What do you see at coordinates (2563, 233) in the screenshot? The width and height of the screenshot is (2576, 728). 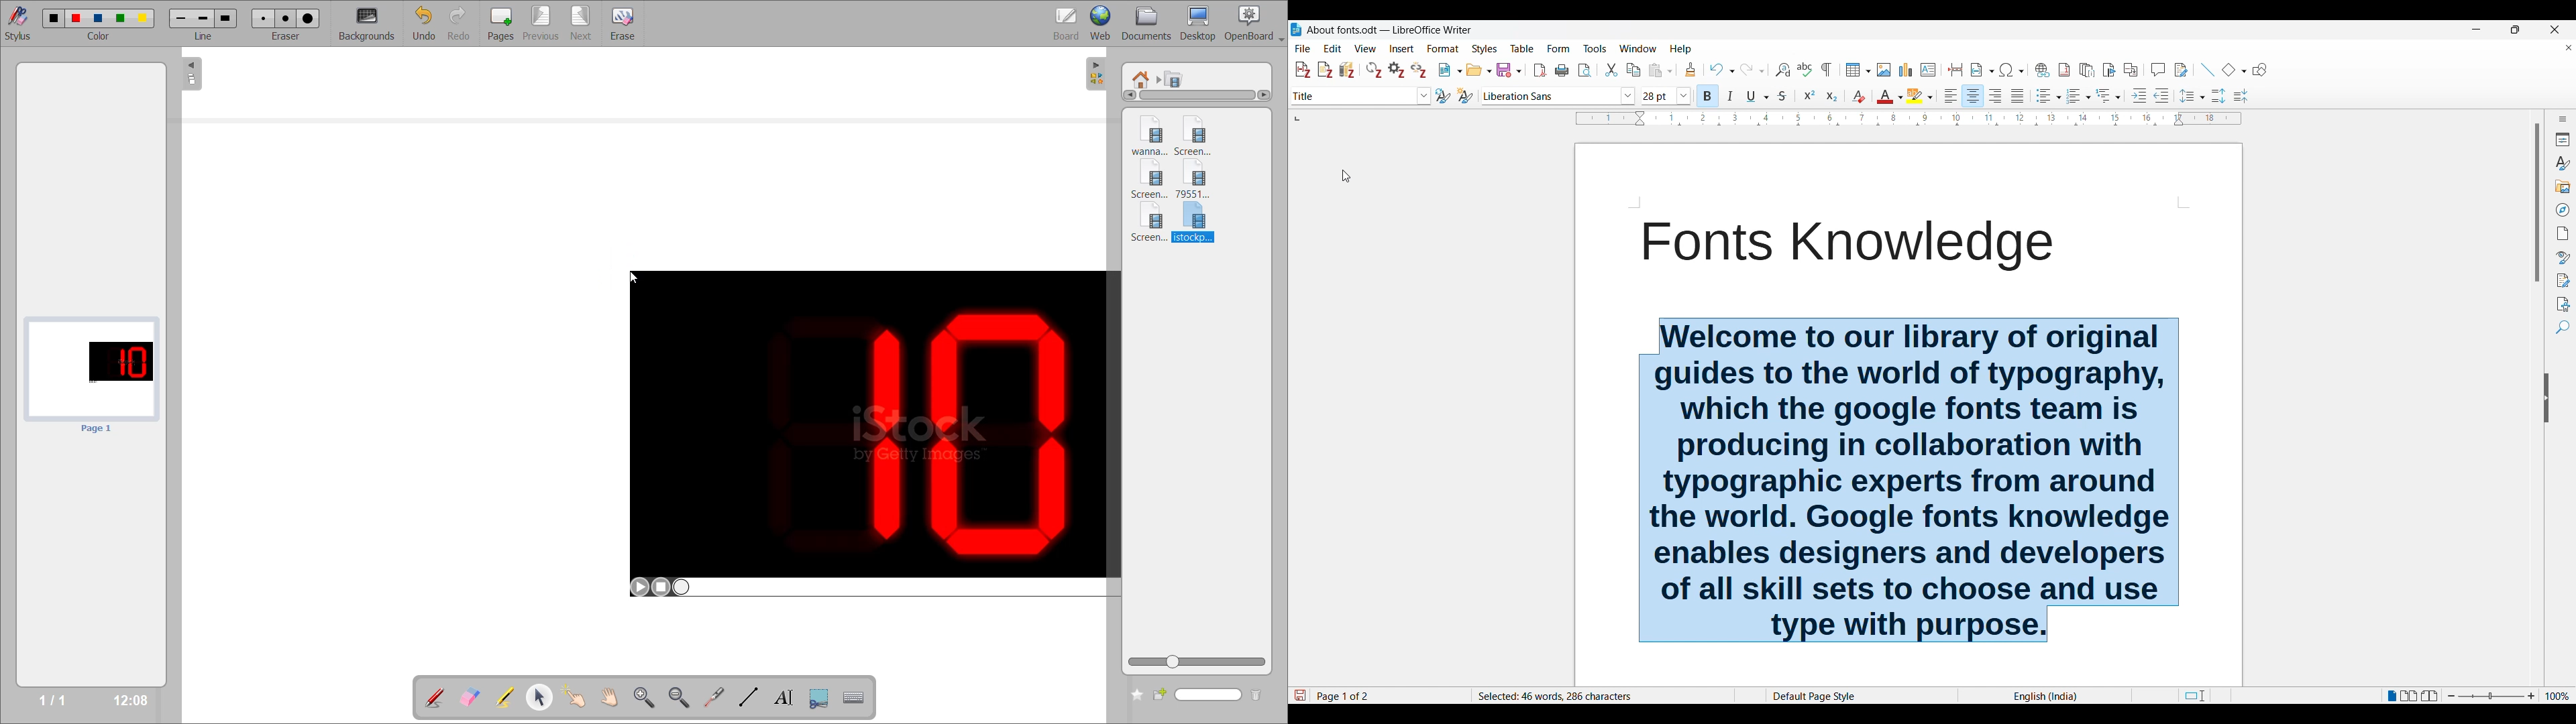 I see `Page` at bounding box center [2563, 233].